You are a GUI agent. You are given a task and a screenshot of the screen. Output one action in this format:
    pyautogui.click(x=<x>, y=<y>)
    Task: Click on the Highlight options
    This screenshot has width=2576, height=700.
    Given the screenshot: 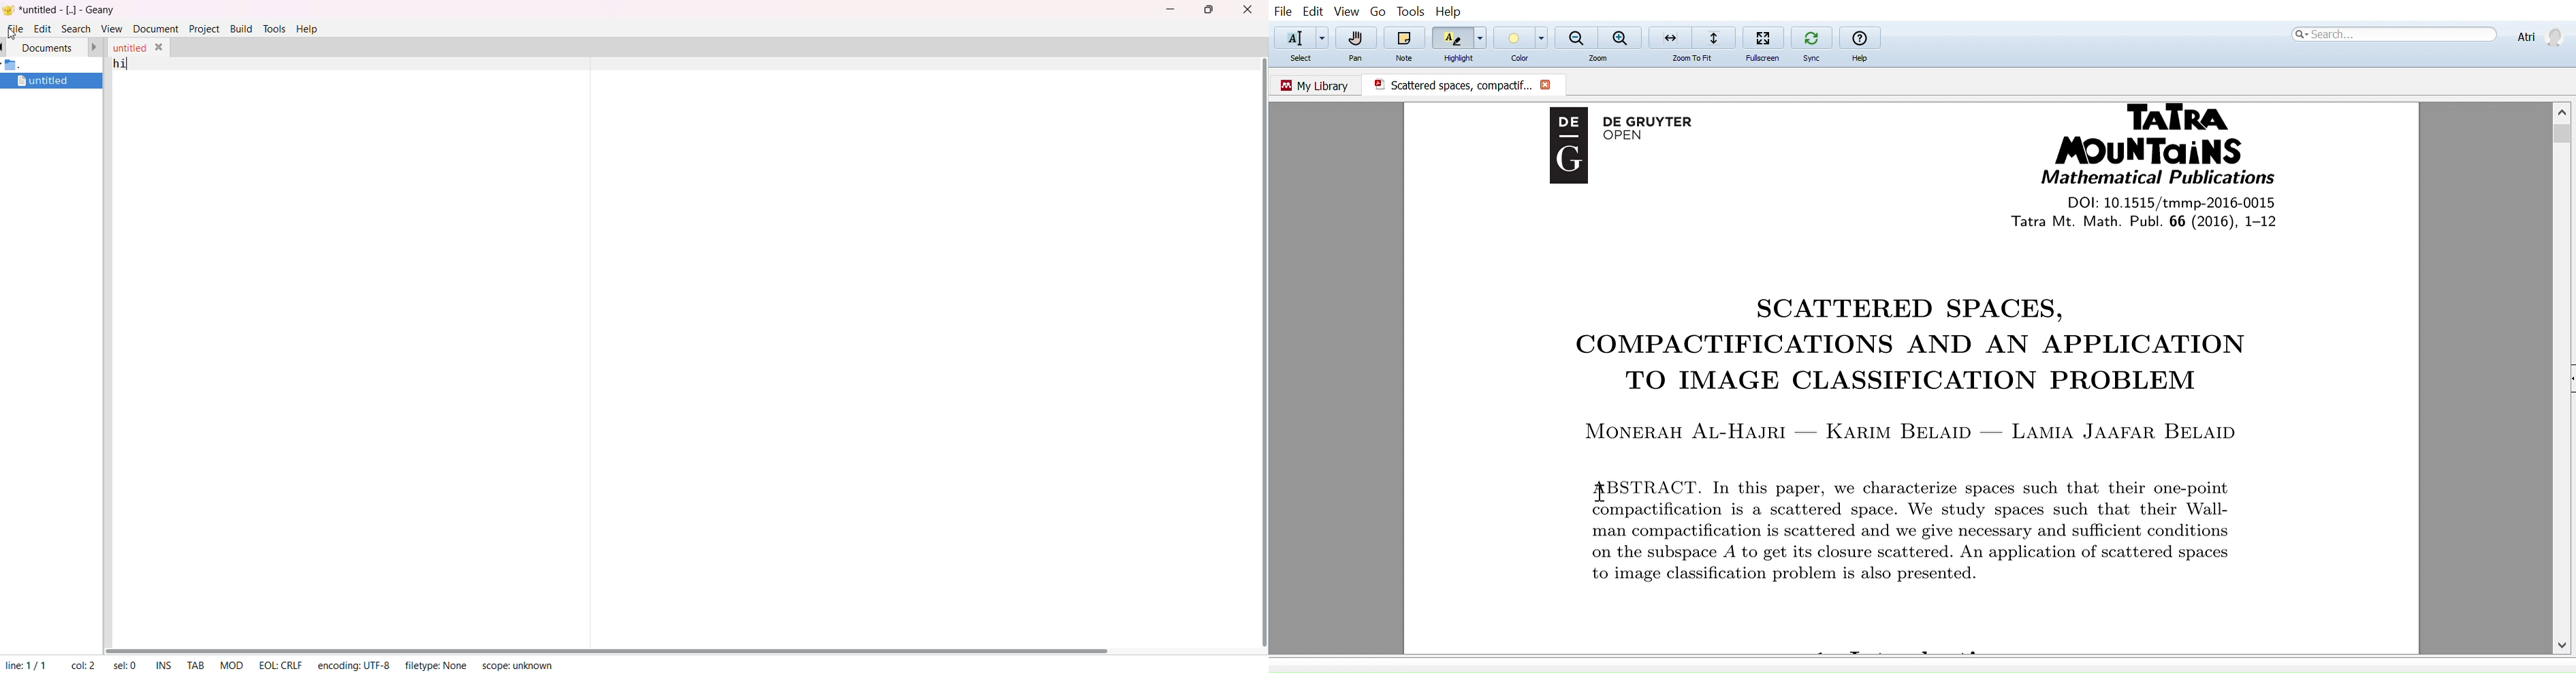 What is the action you would take?
    pyautogui.click(x=1483, y=37)
    